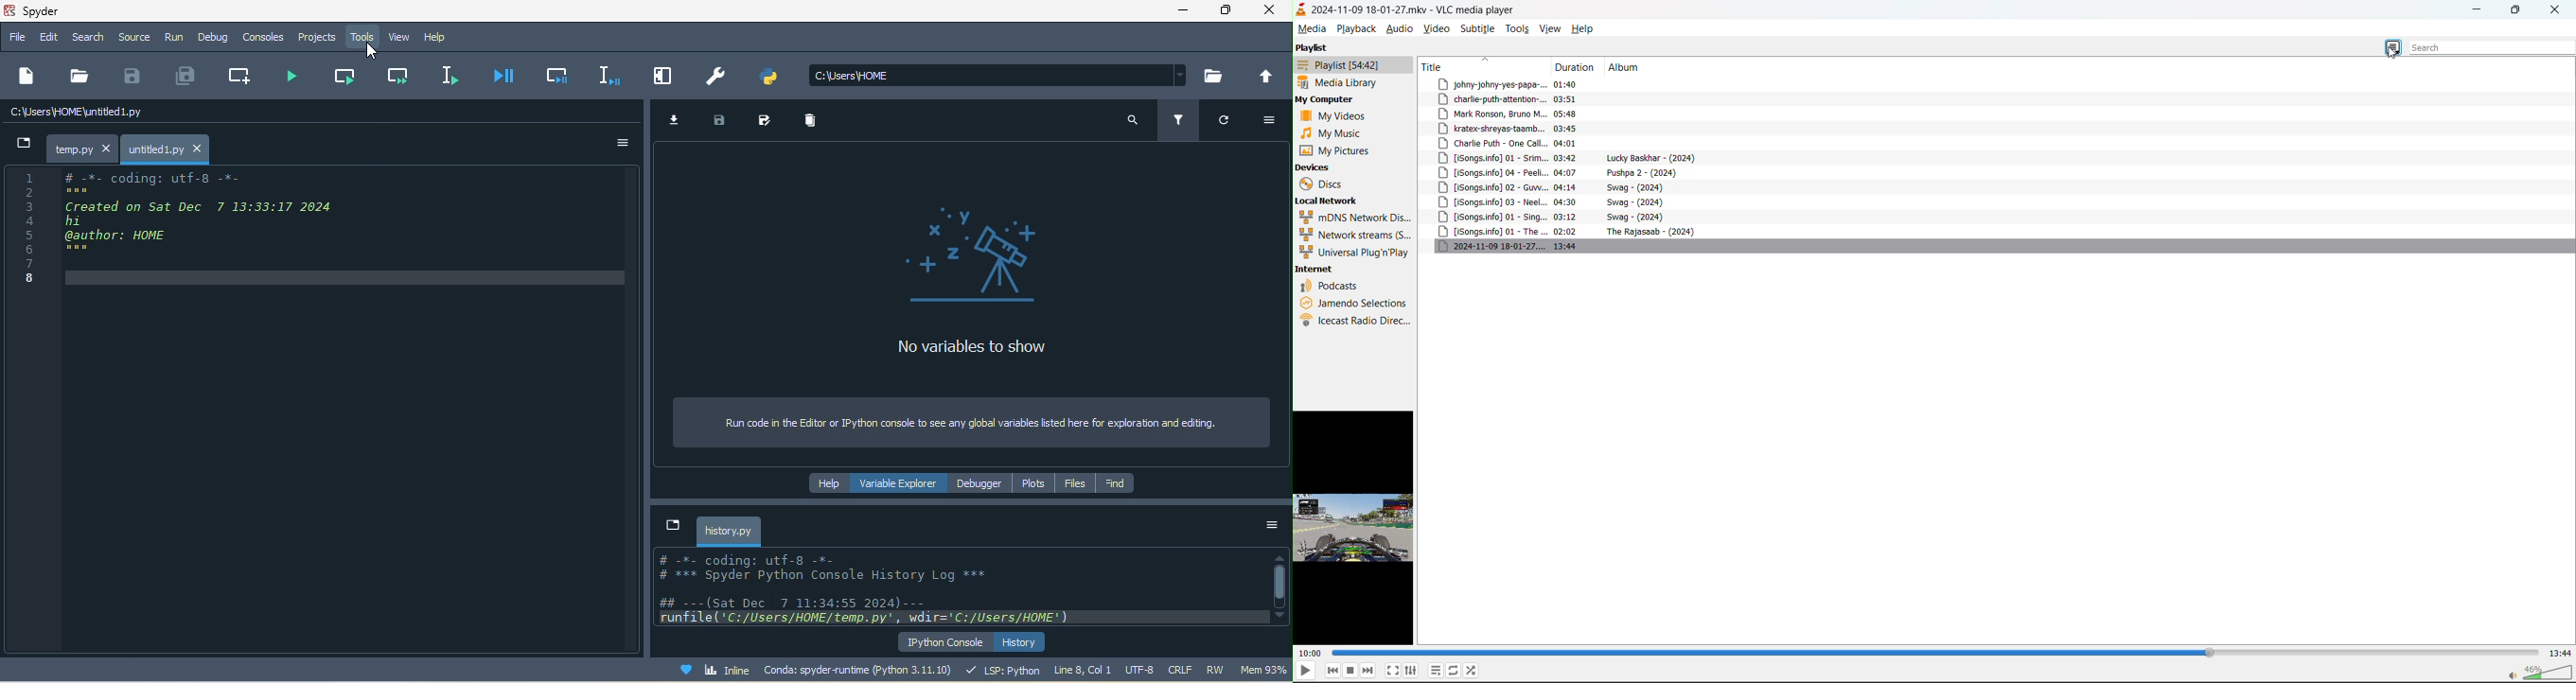  Describe the element at coordinates (981, 483) in the screenshot. I see `debugger` at that location.